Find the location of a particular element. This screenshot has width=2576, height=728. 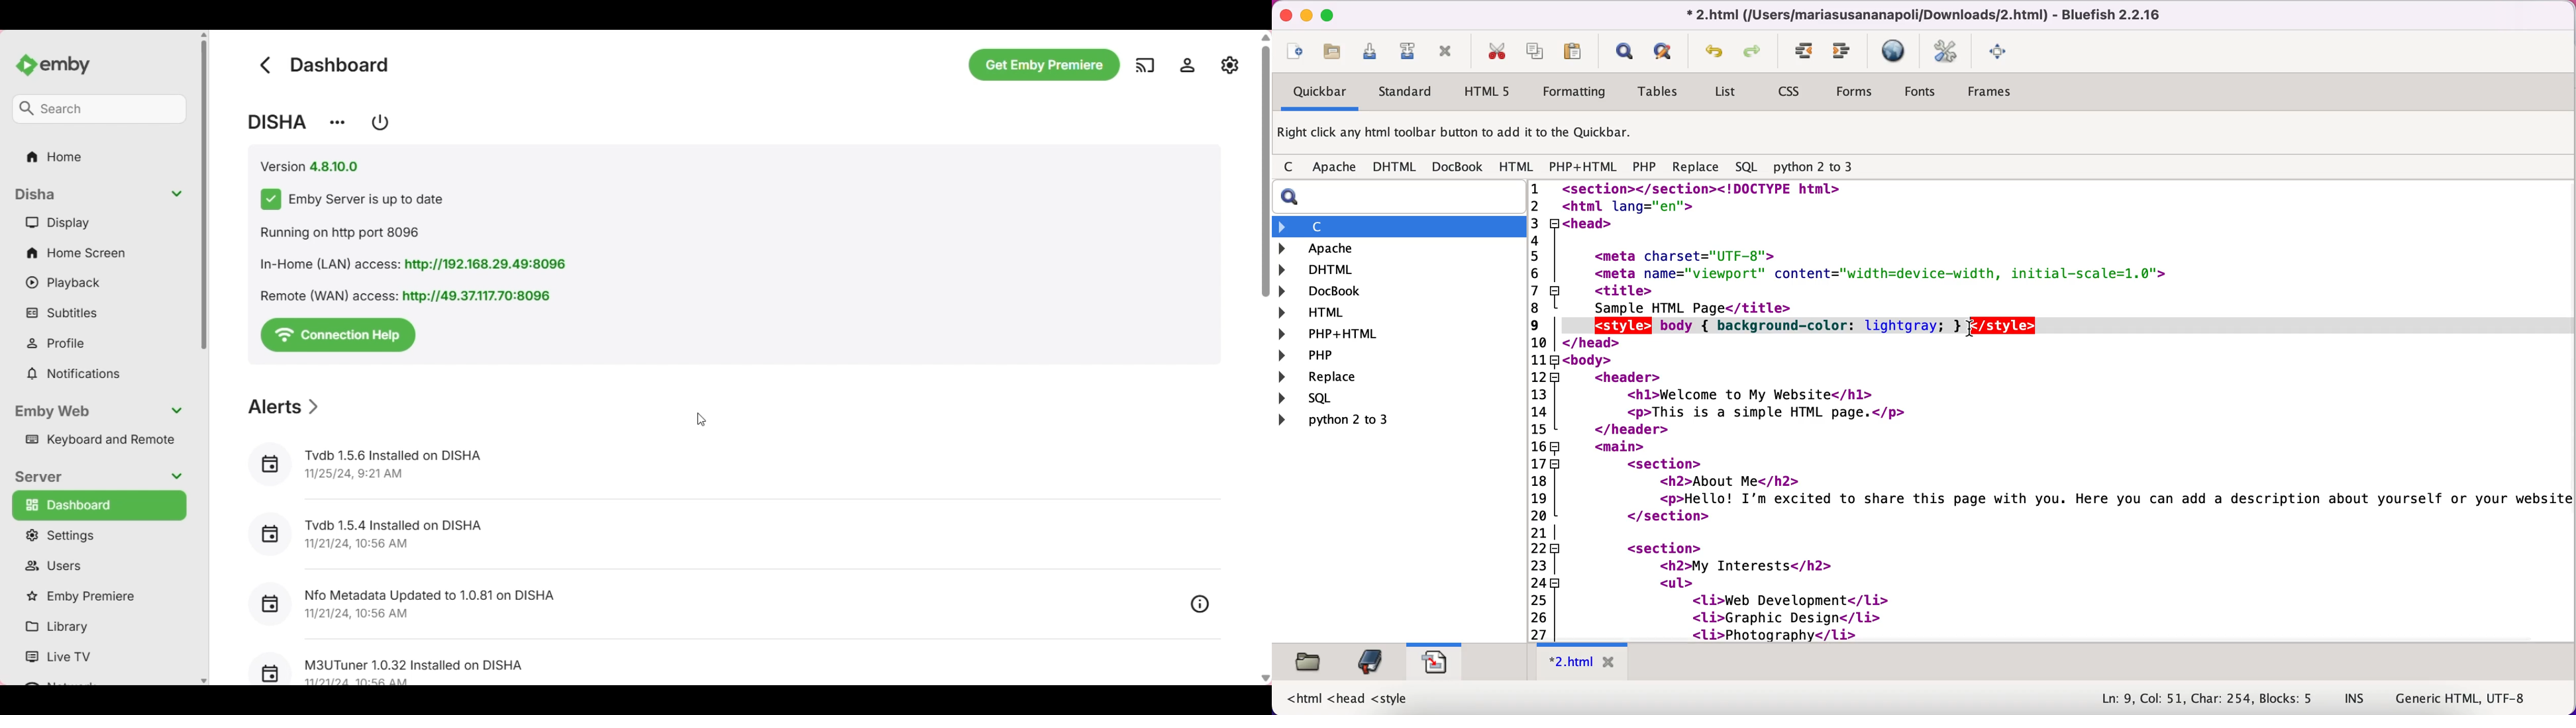

tables is located at coordinates (1662, 92).